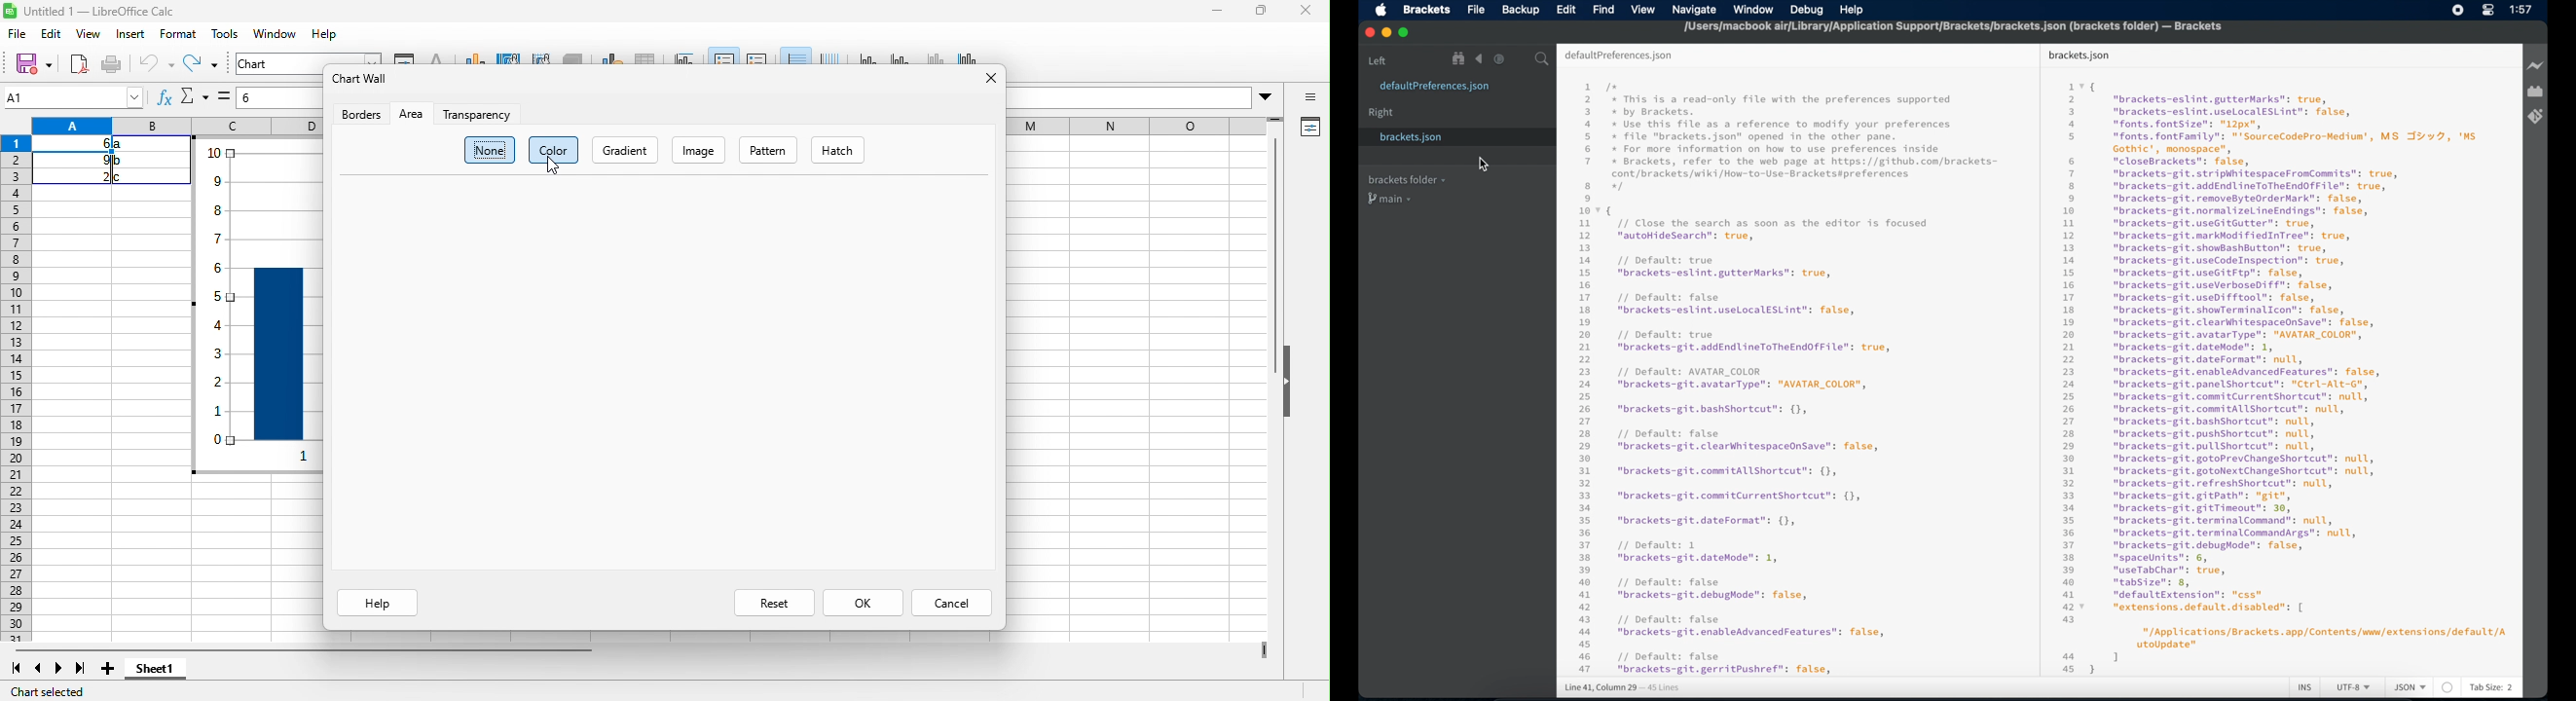 The height and width of the screenshot is (728, 2576). What do you see at coordinates (770, 150) in the screenshot?
I see `pattern` at bounding box center [770, 150].